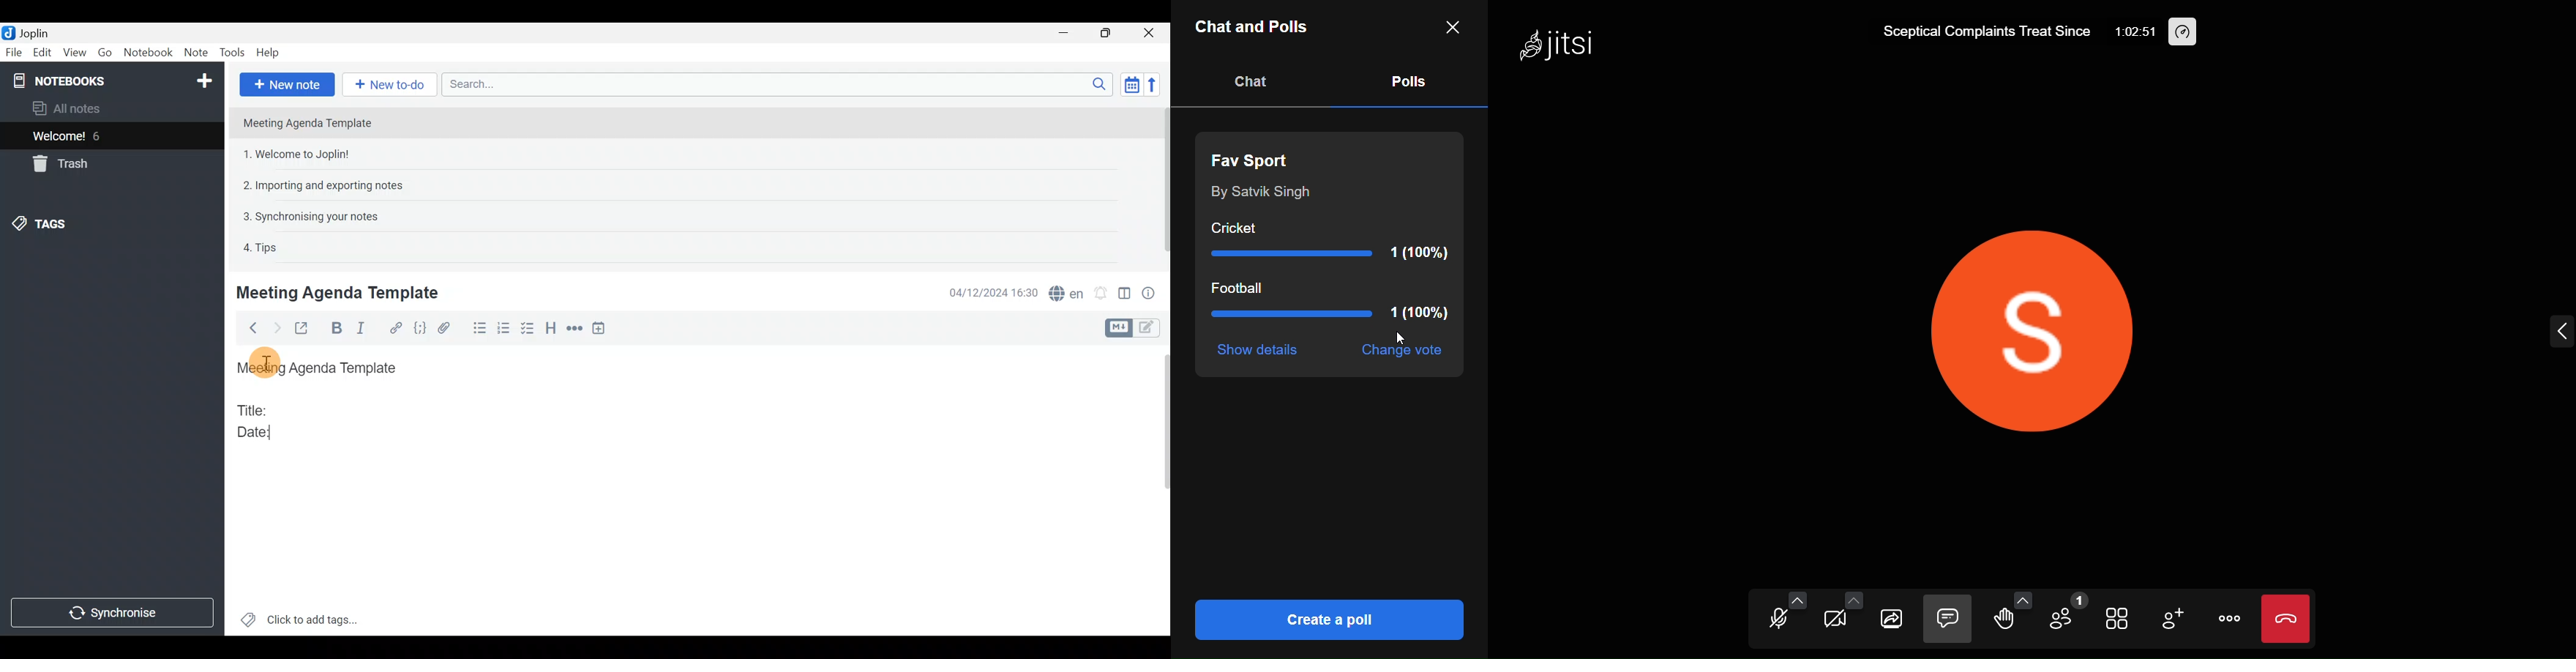 The height and width of the screenshot is (672, 2576). What do you see at coordinates (60, 137) in the screenshot?
I see `Welcome!` at bounding box center [60, 137].